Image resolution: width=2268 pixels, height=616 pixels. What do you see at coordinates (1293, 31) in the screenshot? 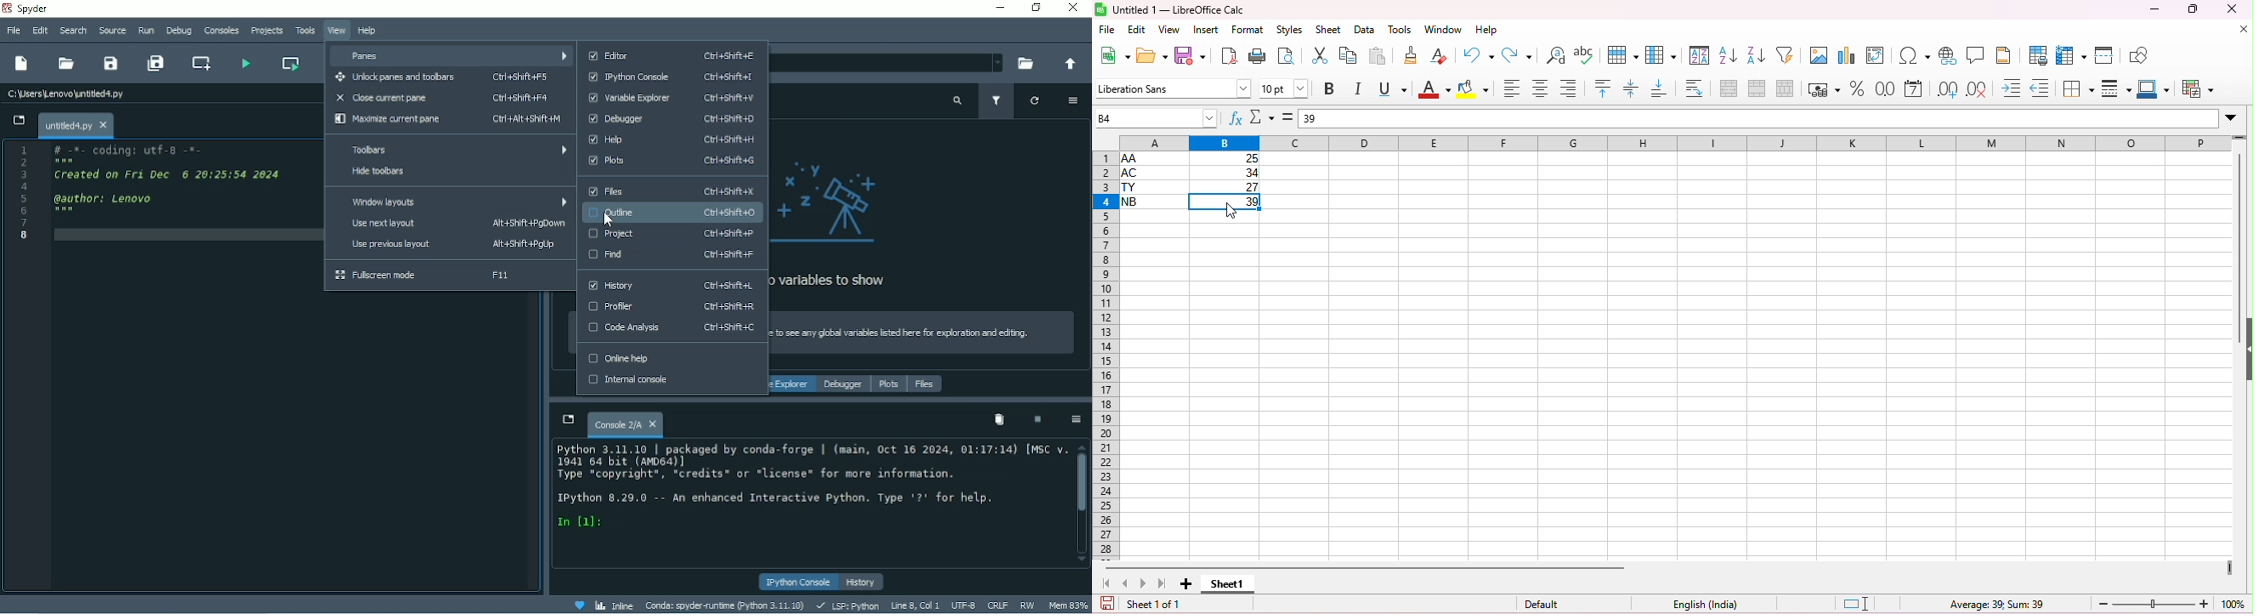
I see `styles` at bounding box center [1293, 31].